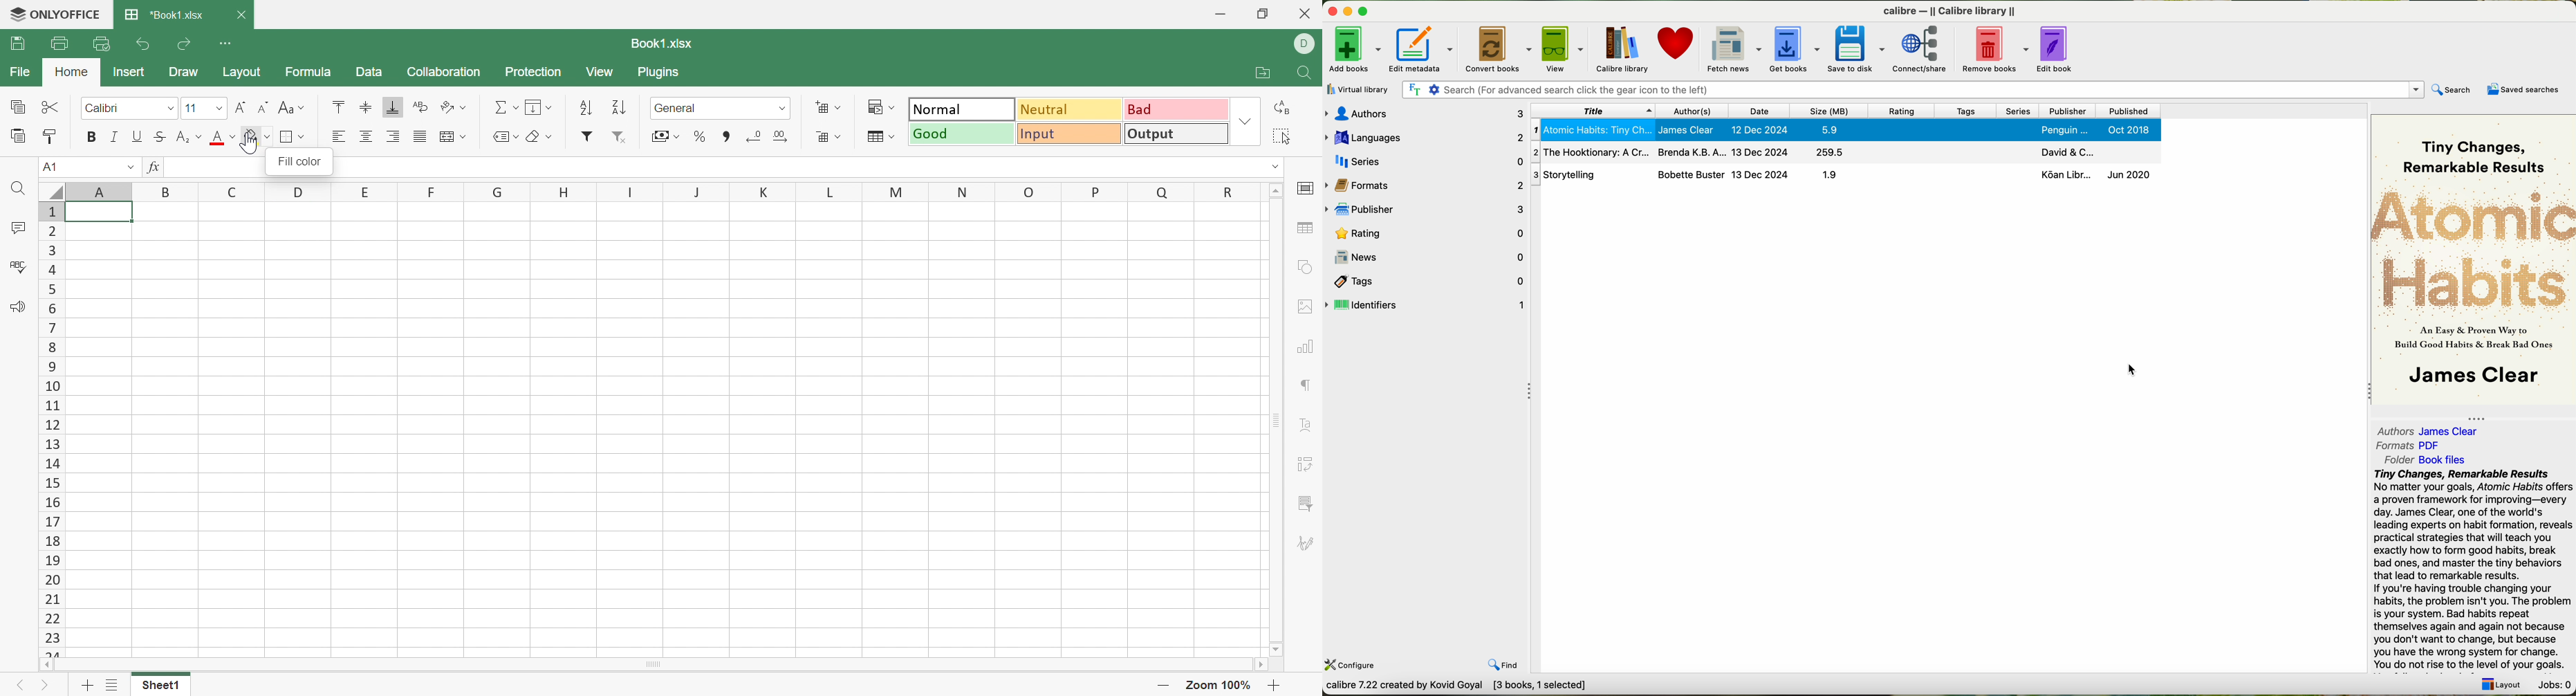  What do you see at coordinates (1221, 684) in the screenshot?
I see `Zoom 100%` at bounding box center [1221, 684].